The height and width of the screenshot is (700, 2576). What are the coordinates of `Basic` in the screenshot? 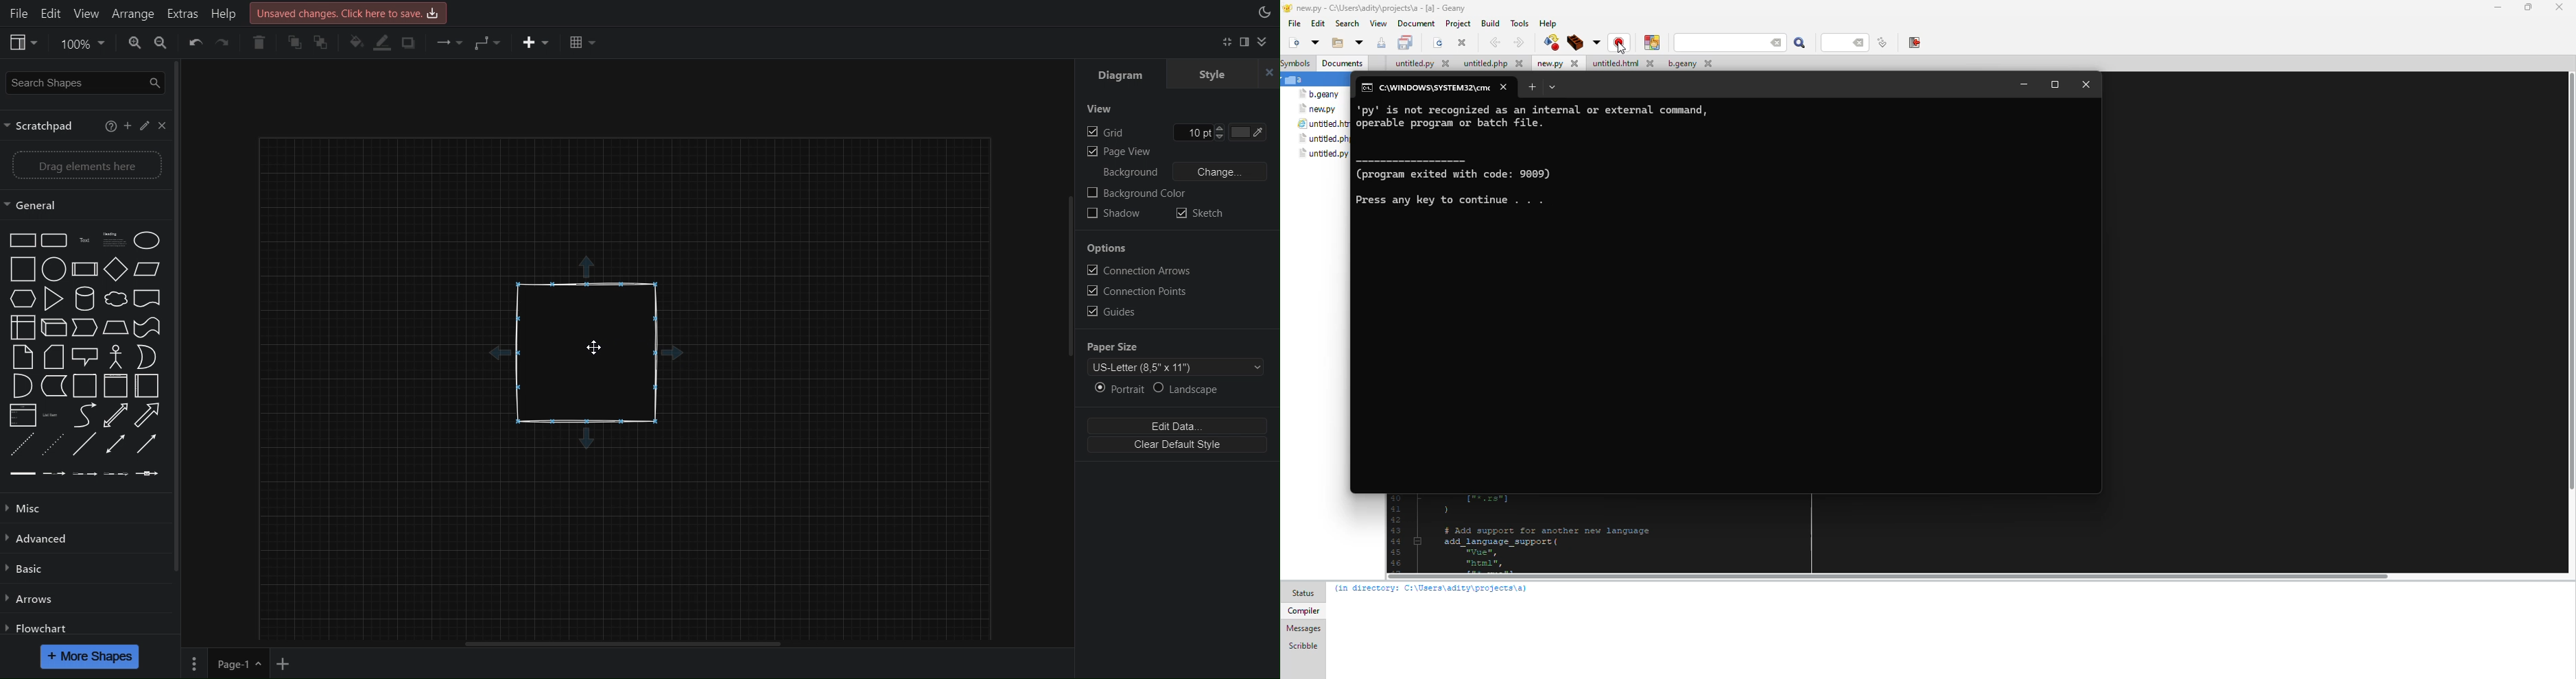 It's located at (26, 572).